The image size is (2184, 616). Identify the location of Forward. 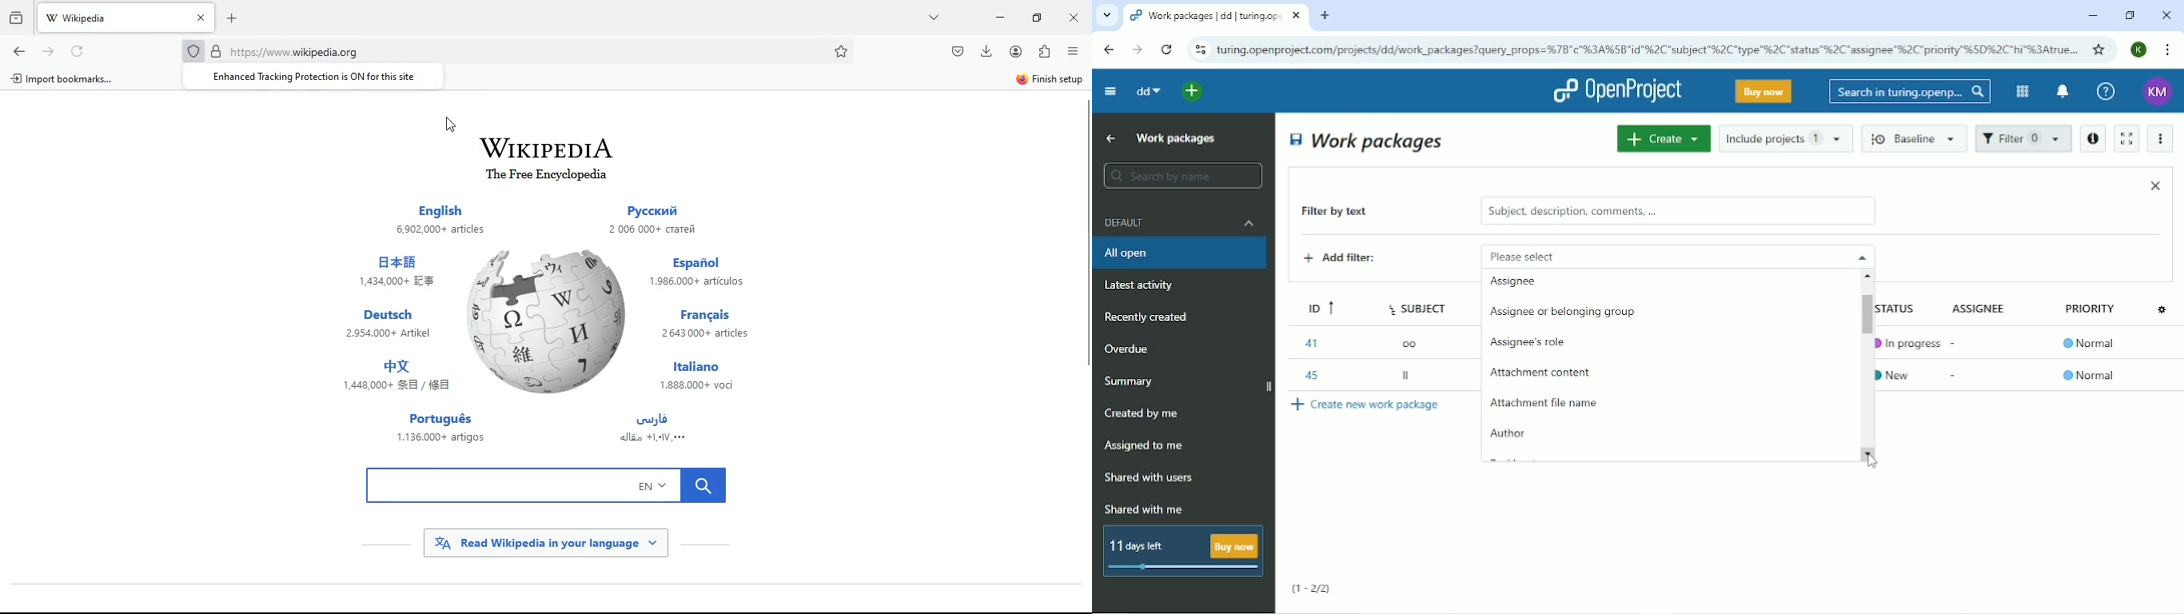
(1135, 50).